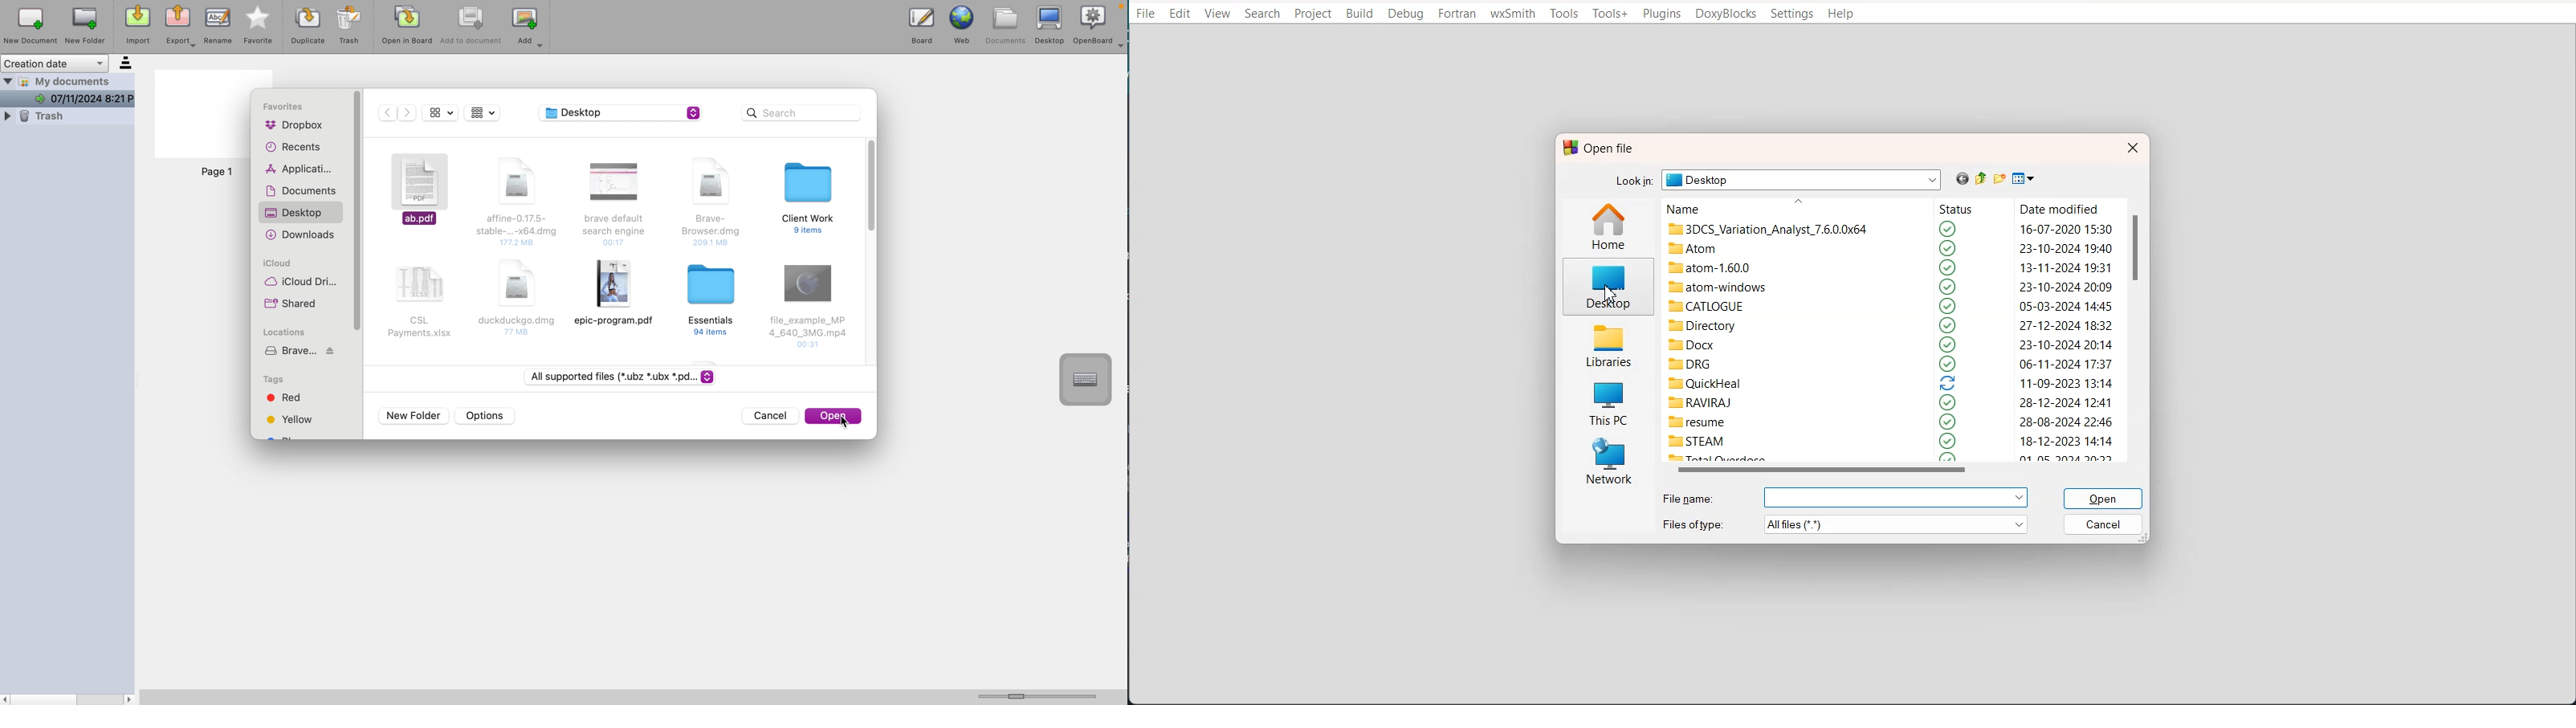 This screenshot has width=2576, height=728. What do you see at coordinates (1607, 462) in the screenshot?
I see `Network` at bounding box center [1607, 462].